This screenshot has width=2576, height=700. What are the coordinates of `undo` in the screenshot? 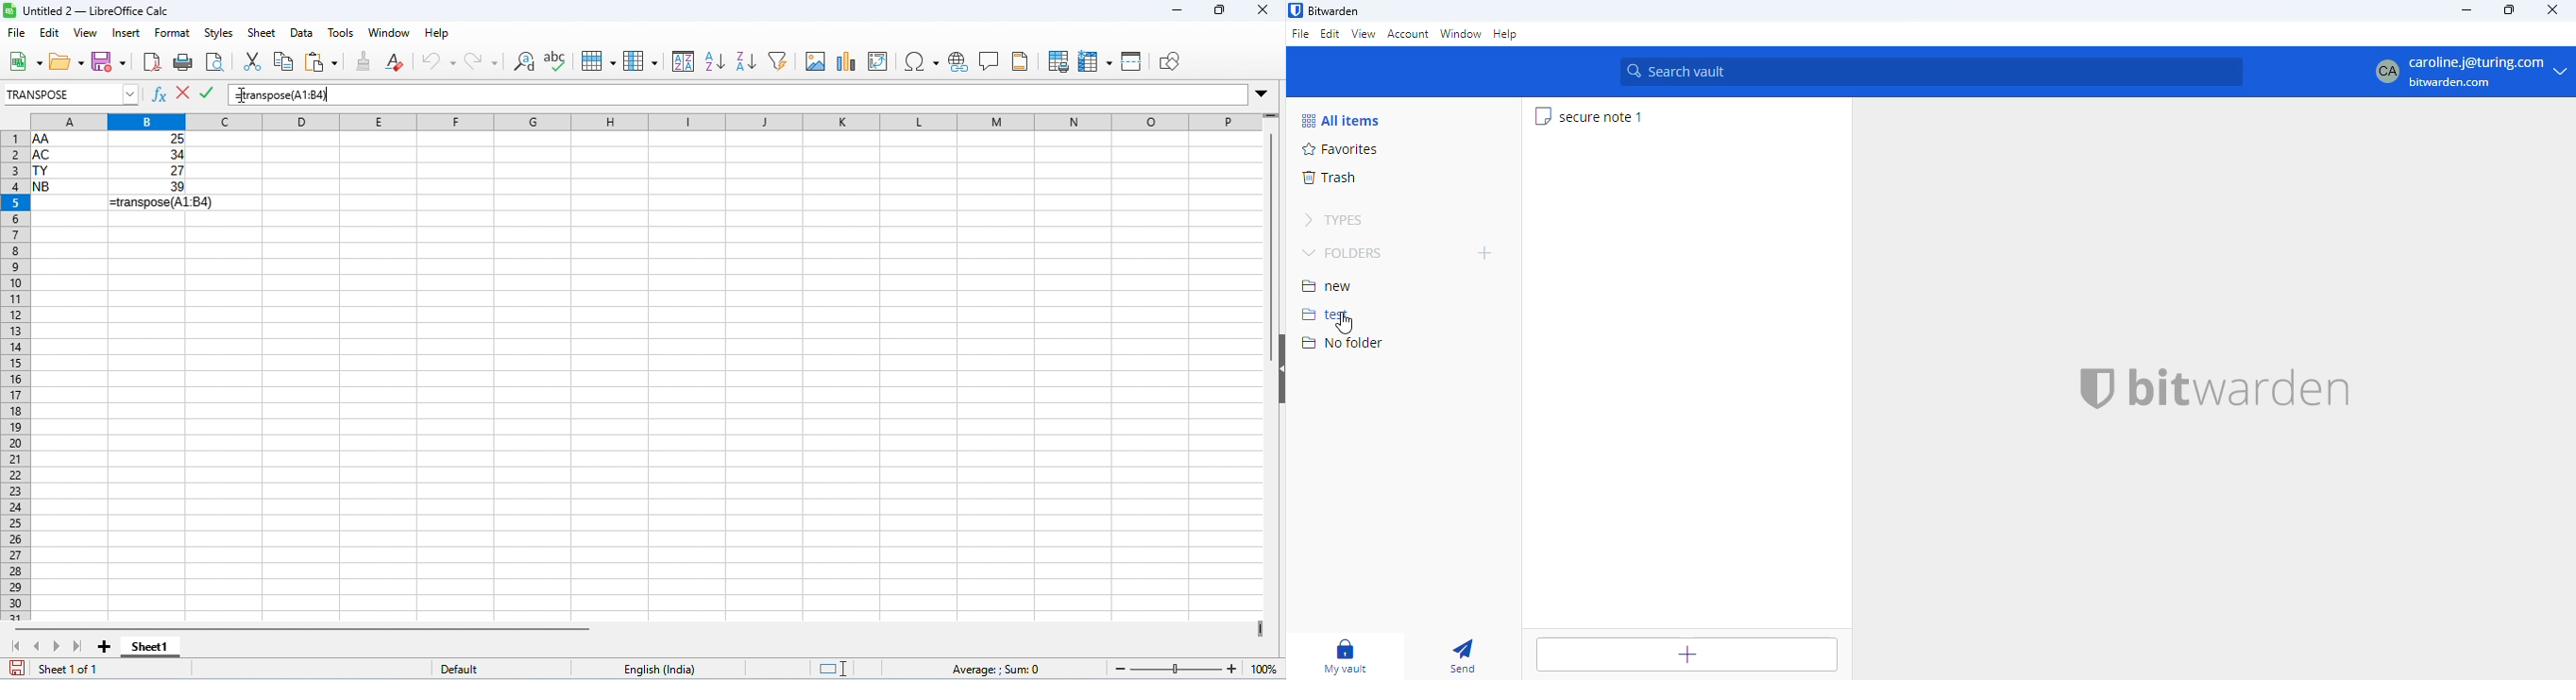 It's located at (440, 60).